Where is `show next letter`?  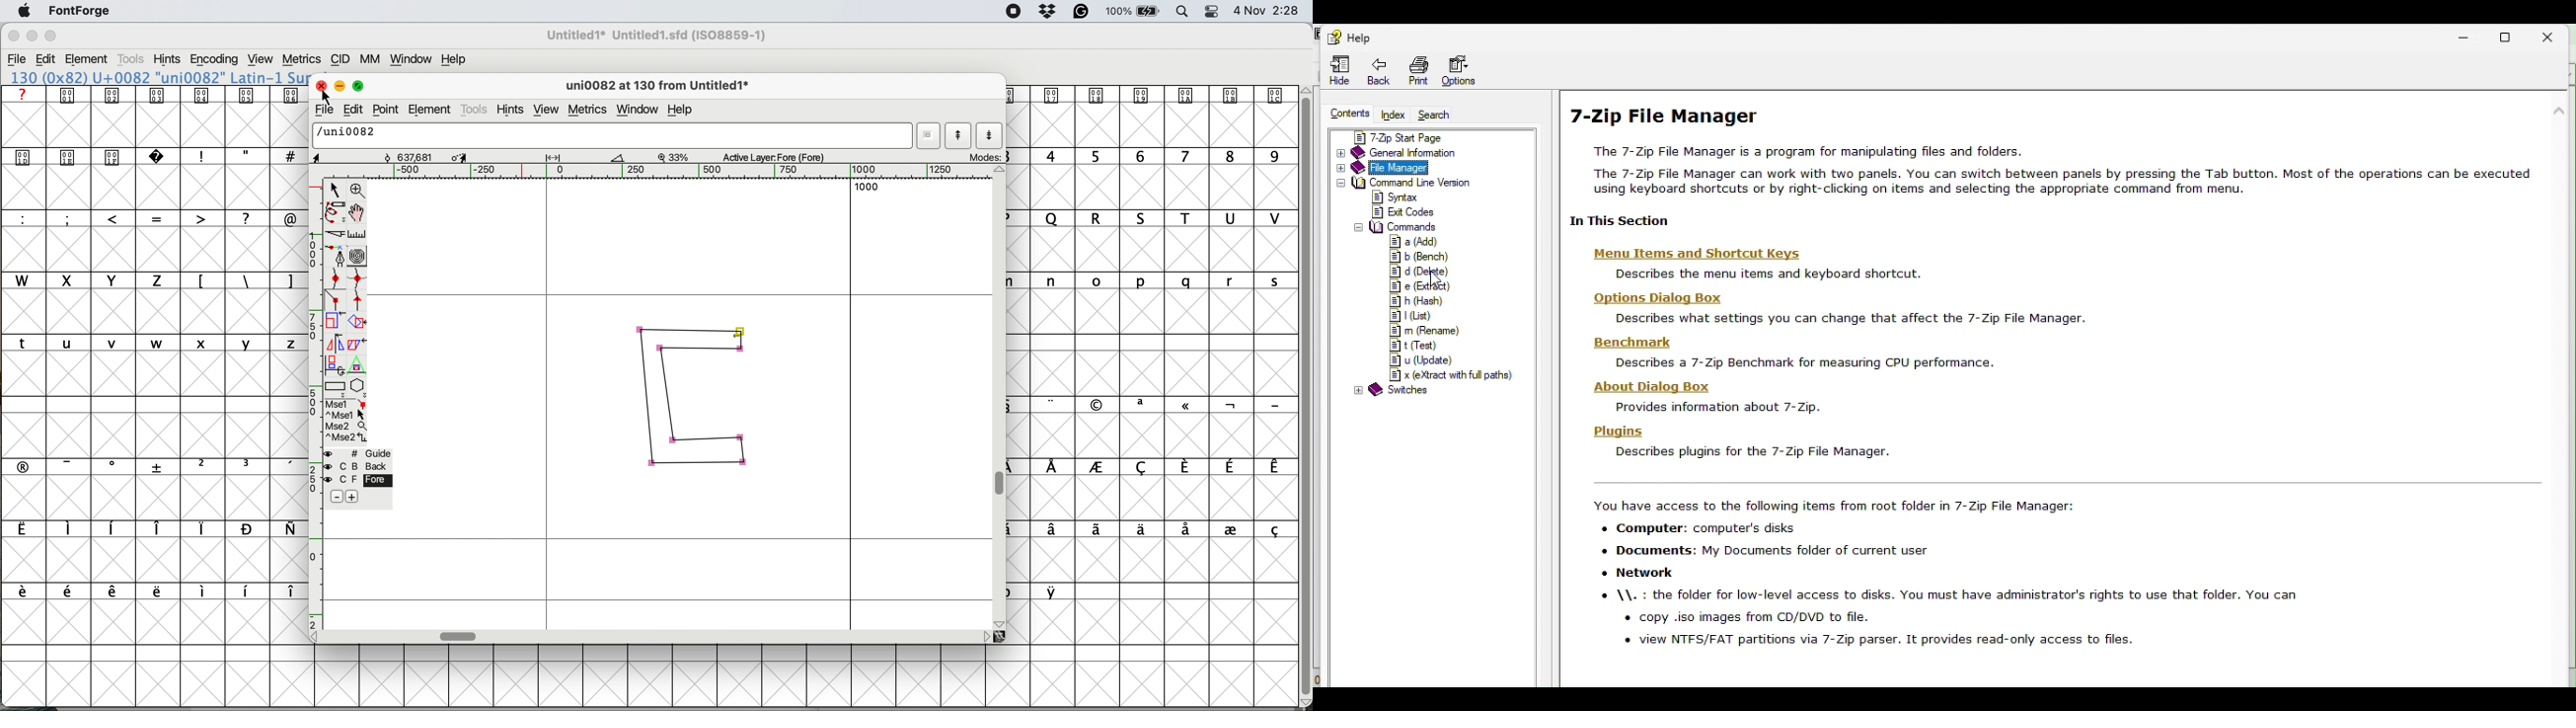 show next letter is located at coordinates (991, 136).